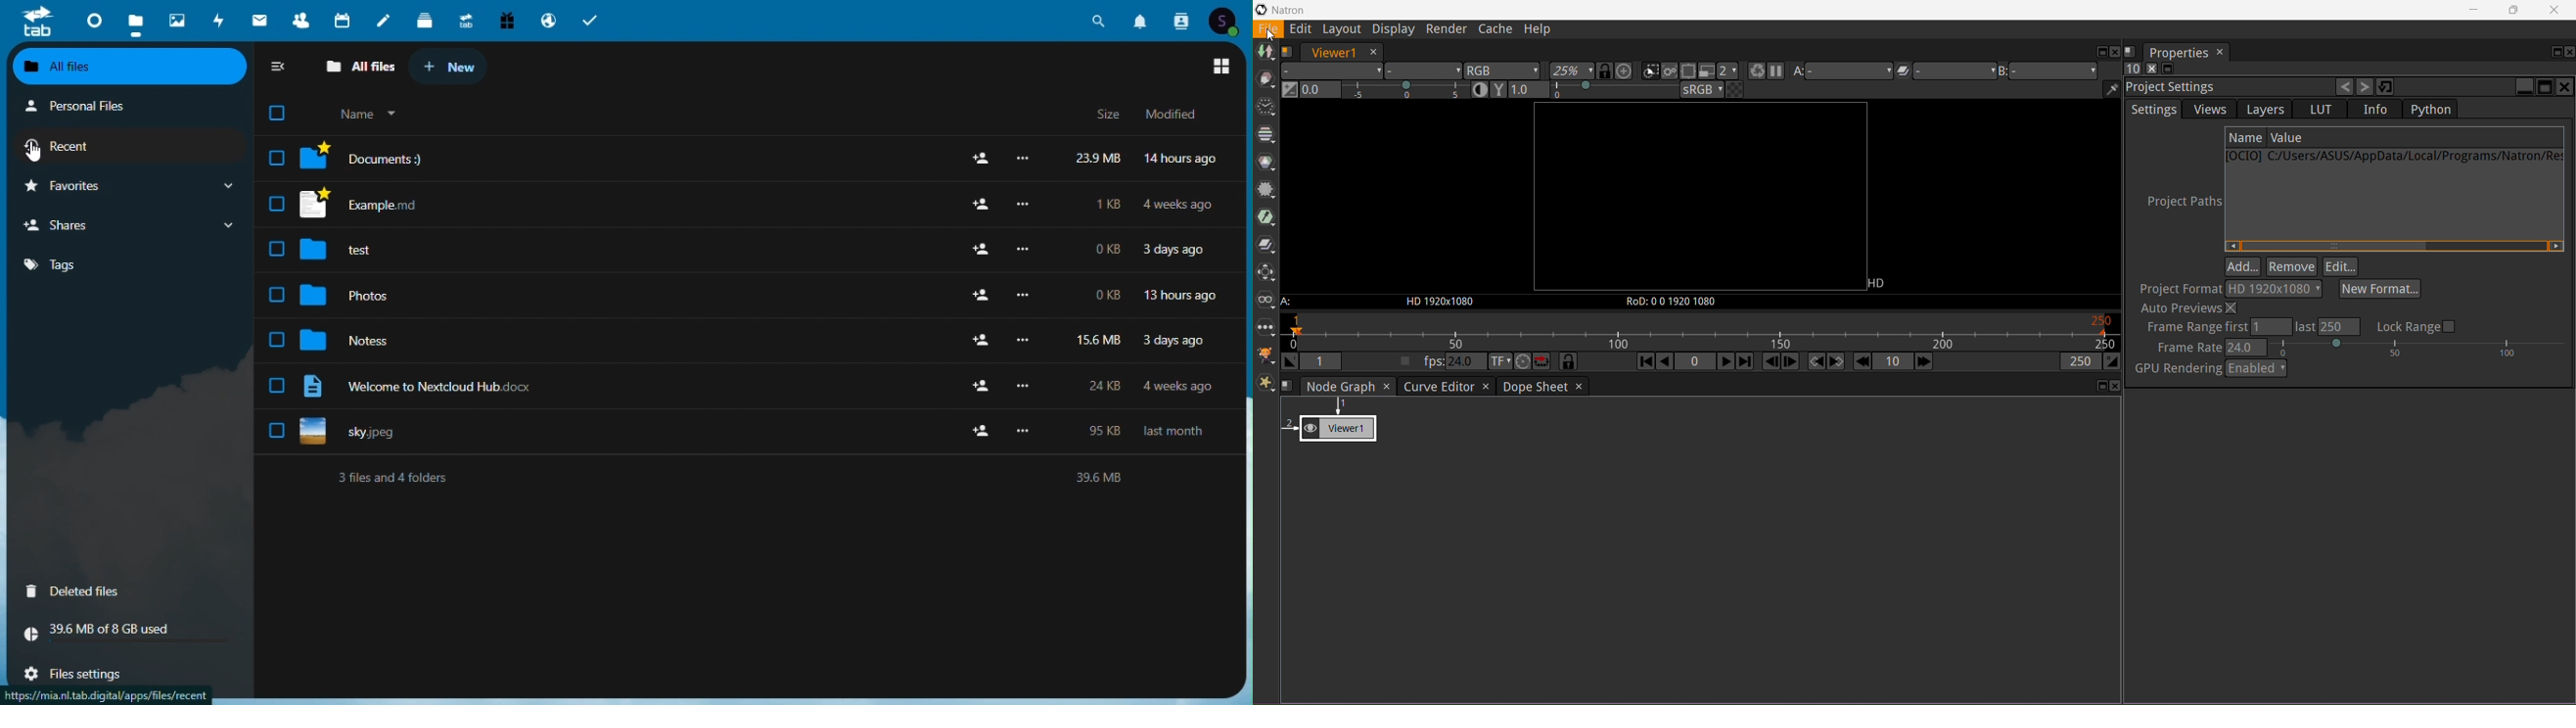 The height and width of the screenshot is (728, 2576). I want to click on example.md, so click(365, 205).